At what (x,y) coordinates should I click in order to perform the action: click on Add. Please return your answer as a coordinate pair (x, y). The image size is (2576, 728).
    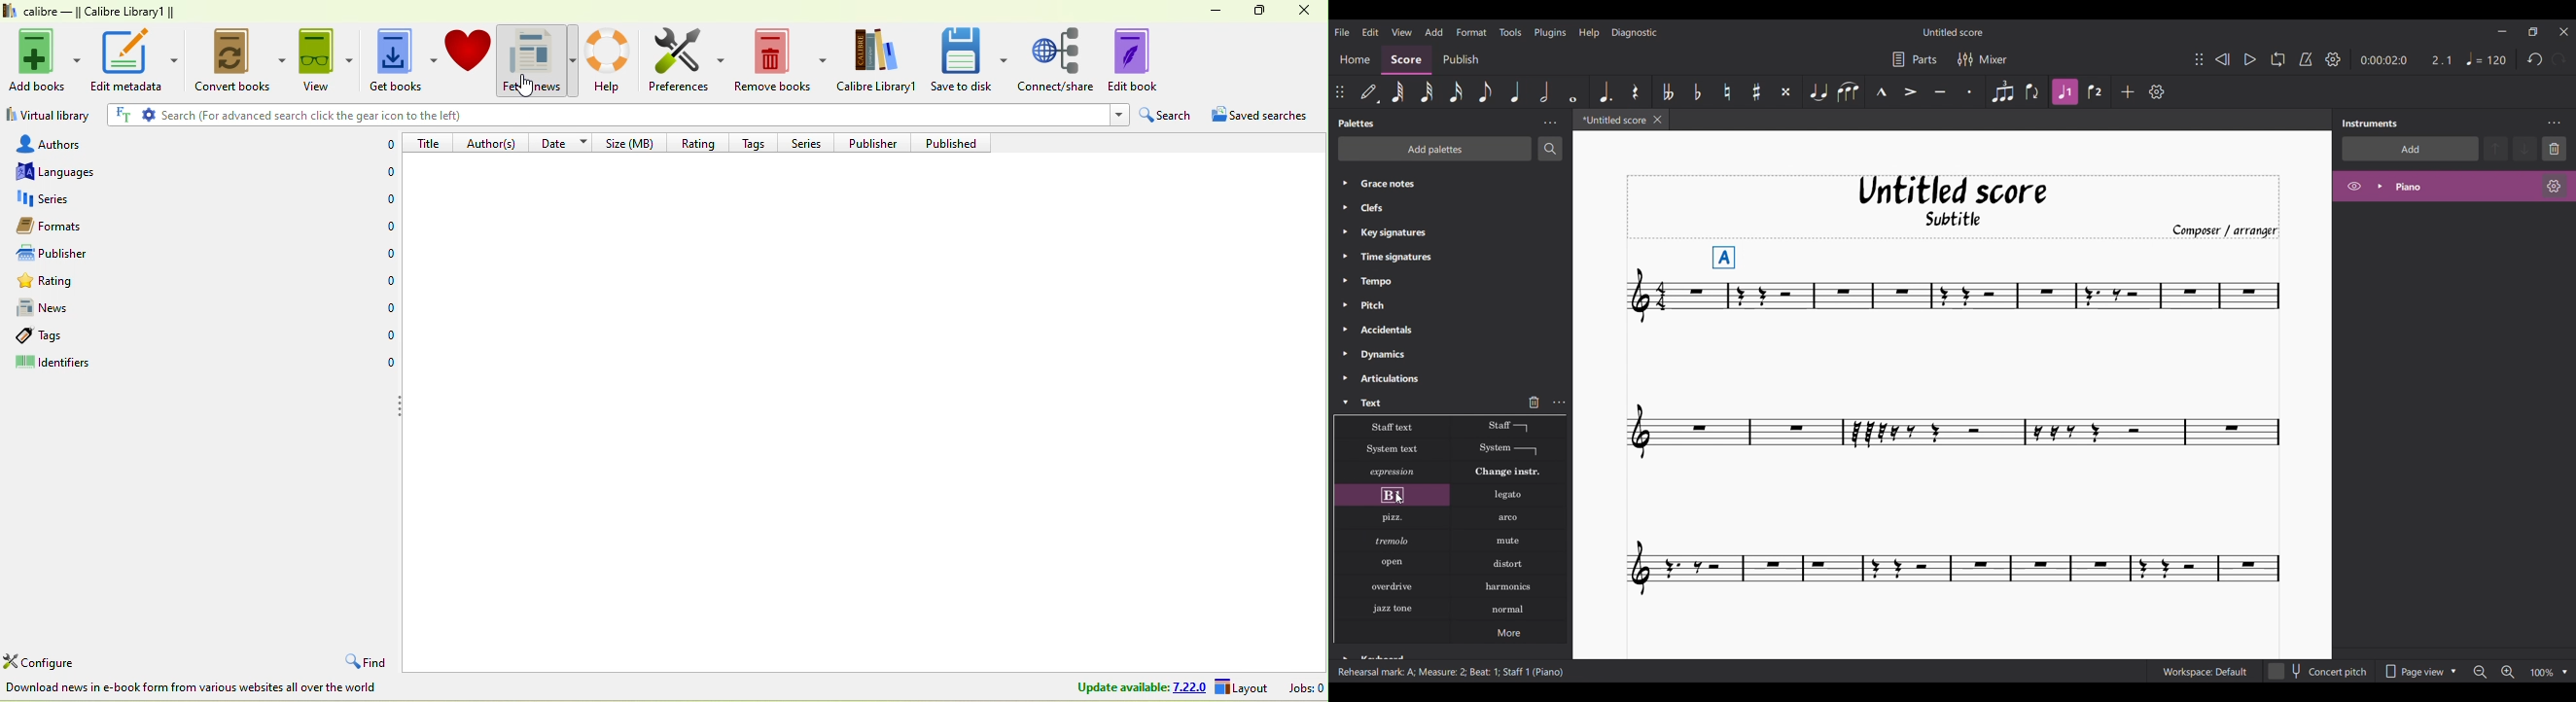
    Looking at the image, I should click on (2128, 92).